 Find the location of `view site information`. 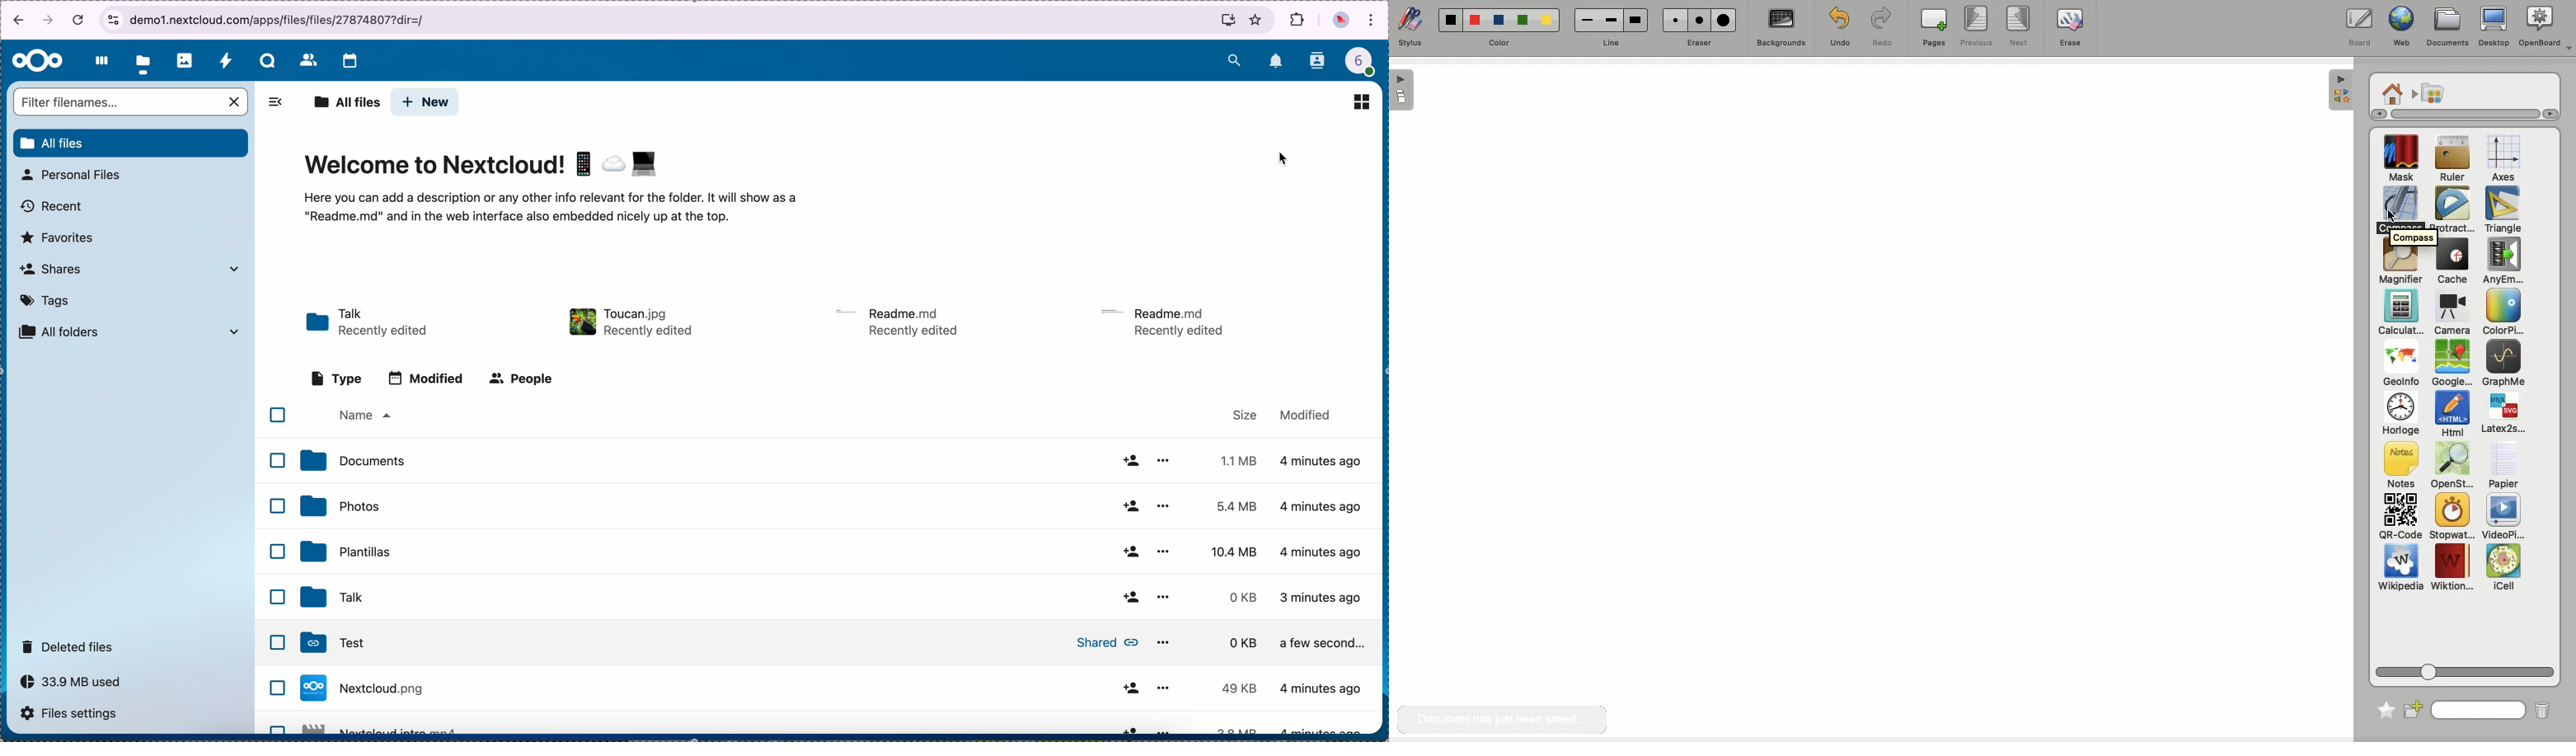

view site information is located at coordinates (113, 20).